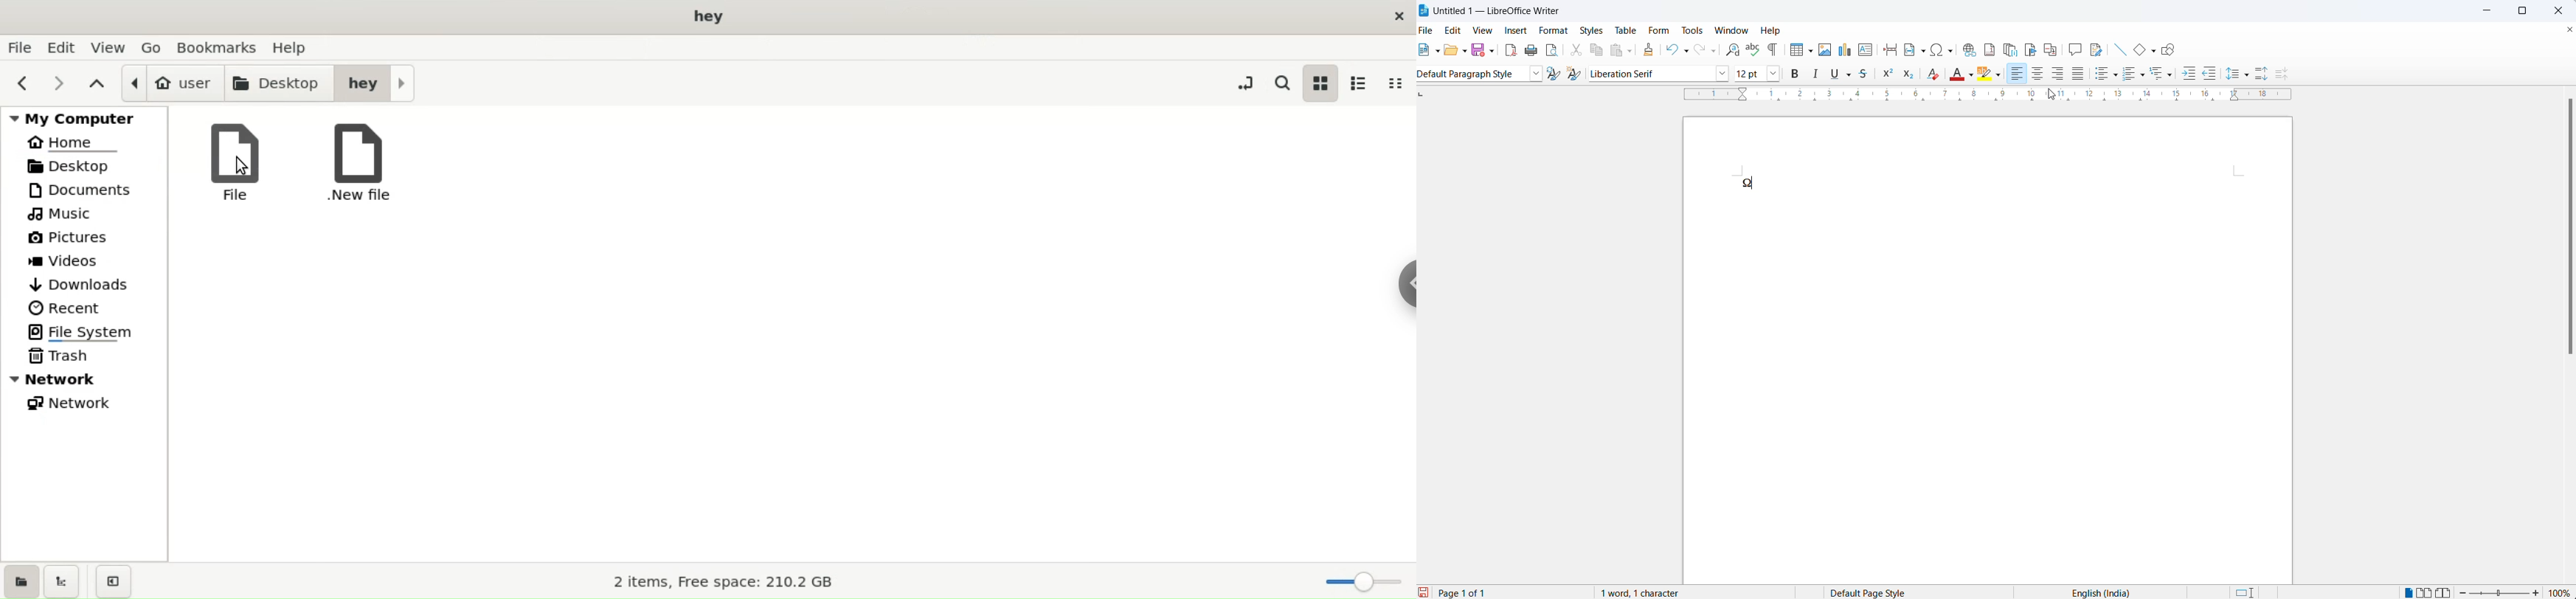 This screenshot has height=616, width=2576. What do you see at coordinates (1694, 31) in the screenshot?
I see `tools` at bounding box center [1694, 31].